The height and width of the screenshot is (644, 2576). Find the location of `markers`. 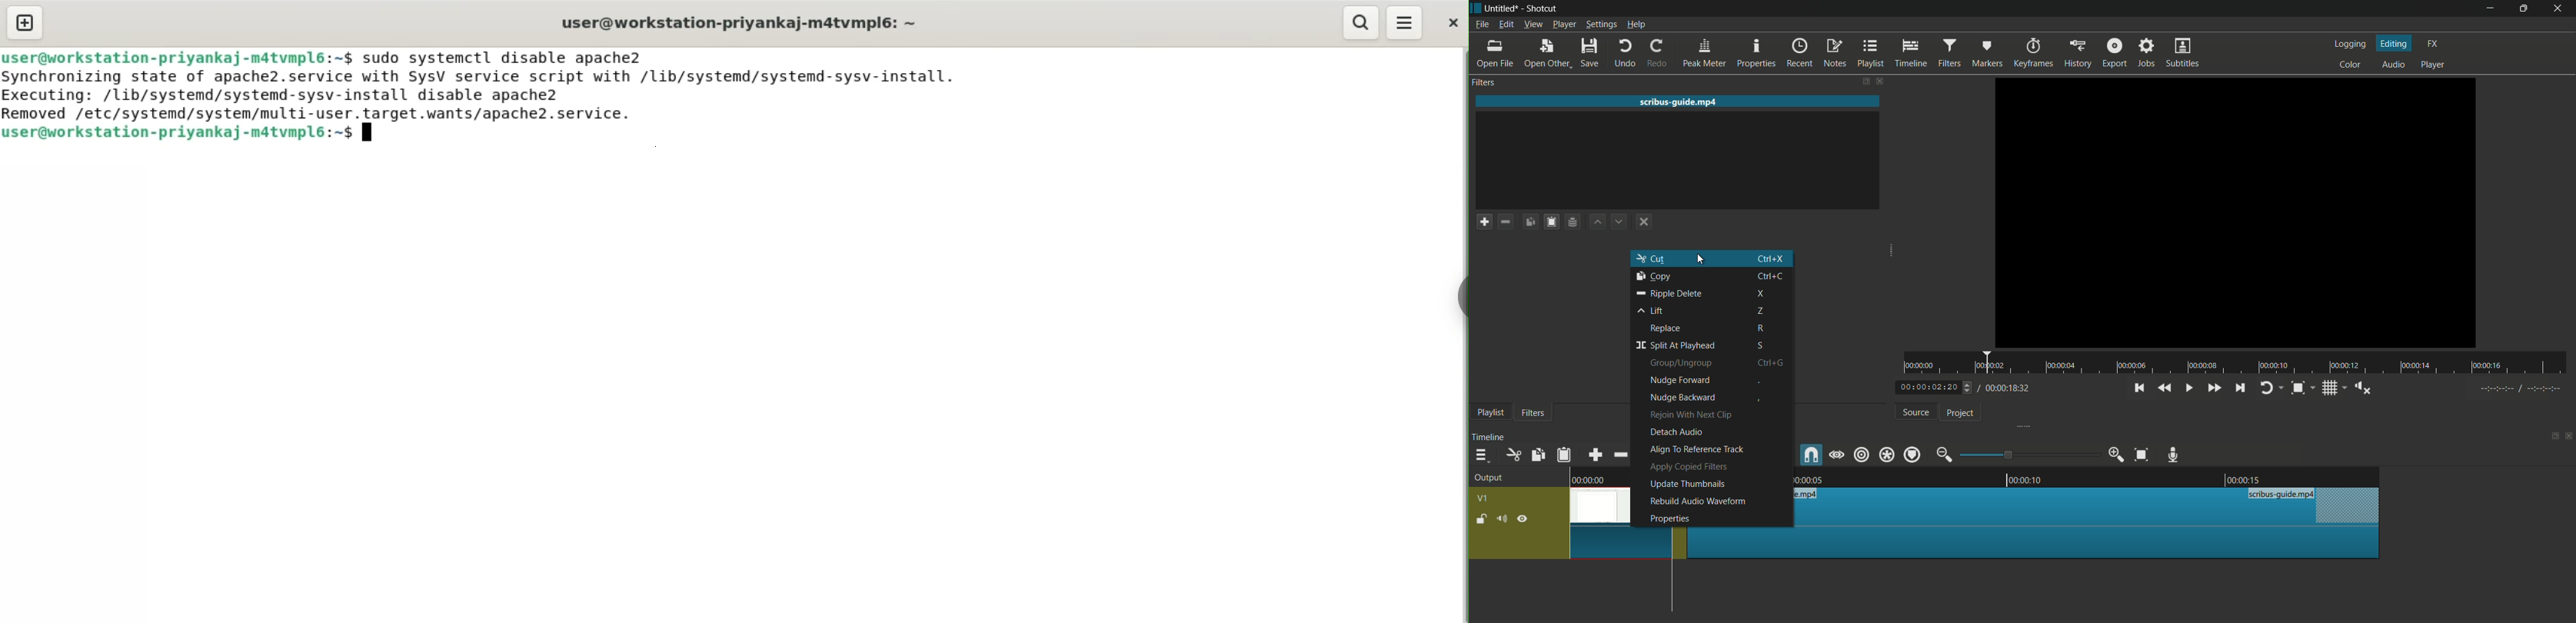

markers is located at coordinates (1987, 54).